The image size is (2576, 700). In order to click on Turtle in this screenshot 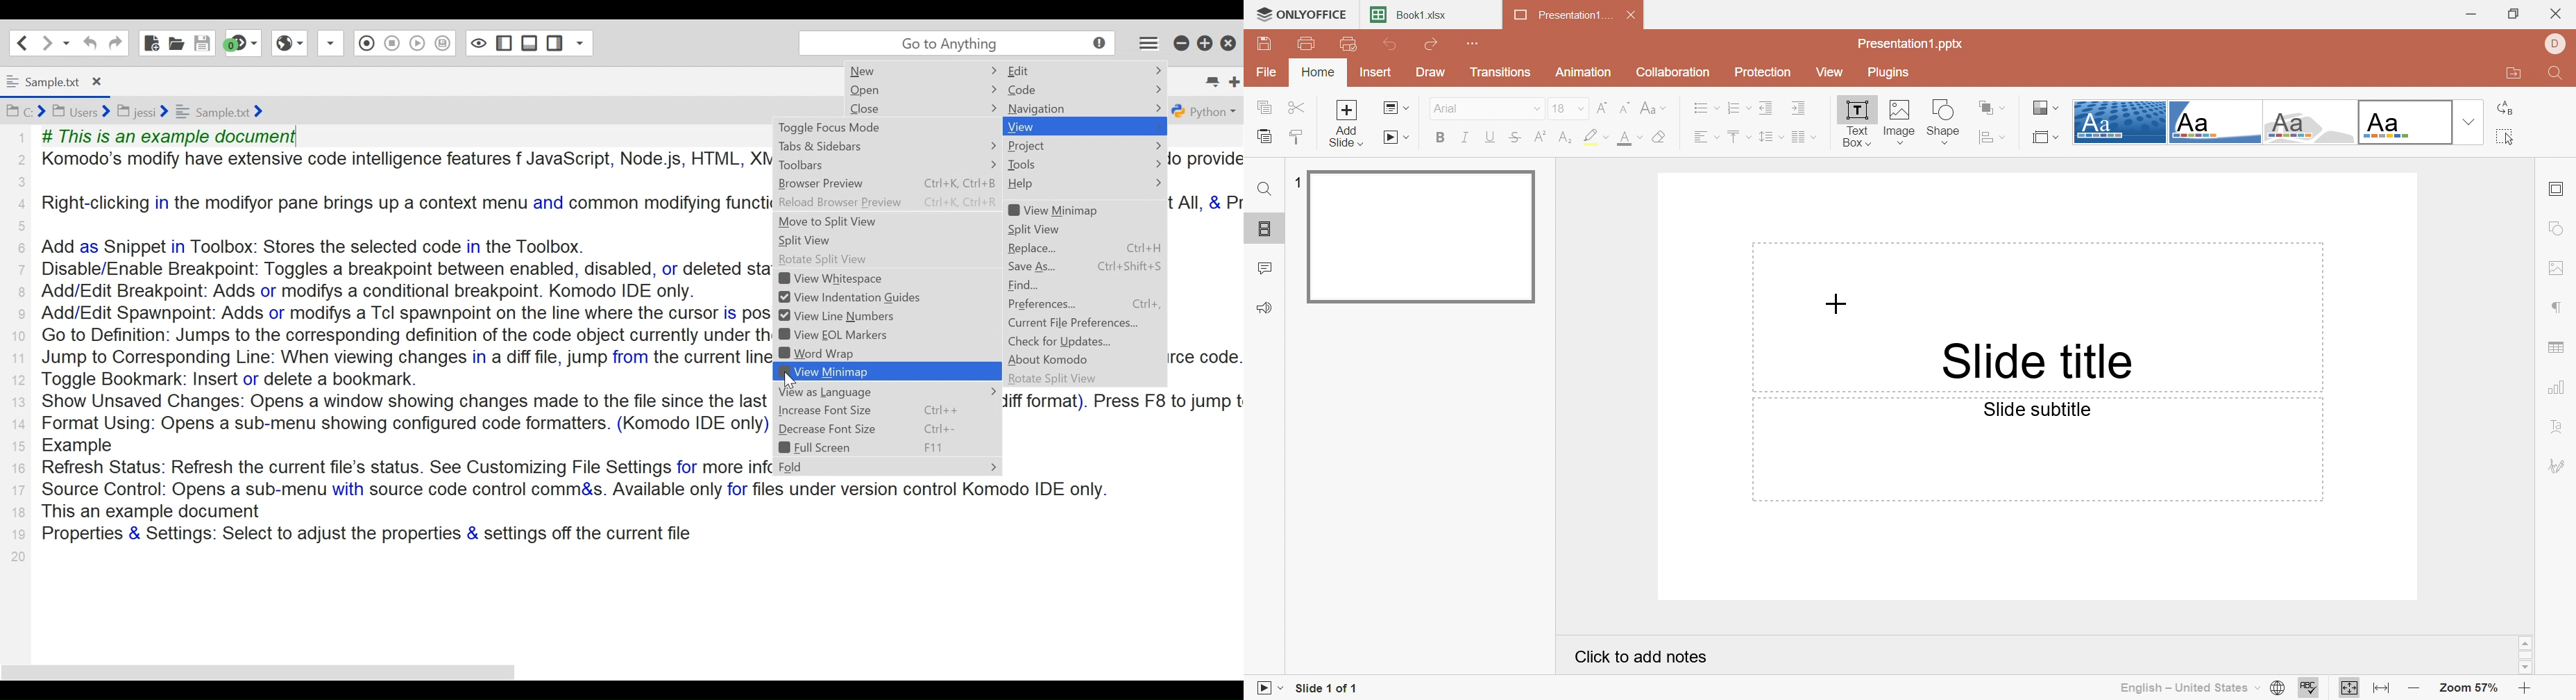, I will do `click(2308, 122)`.